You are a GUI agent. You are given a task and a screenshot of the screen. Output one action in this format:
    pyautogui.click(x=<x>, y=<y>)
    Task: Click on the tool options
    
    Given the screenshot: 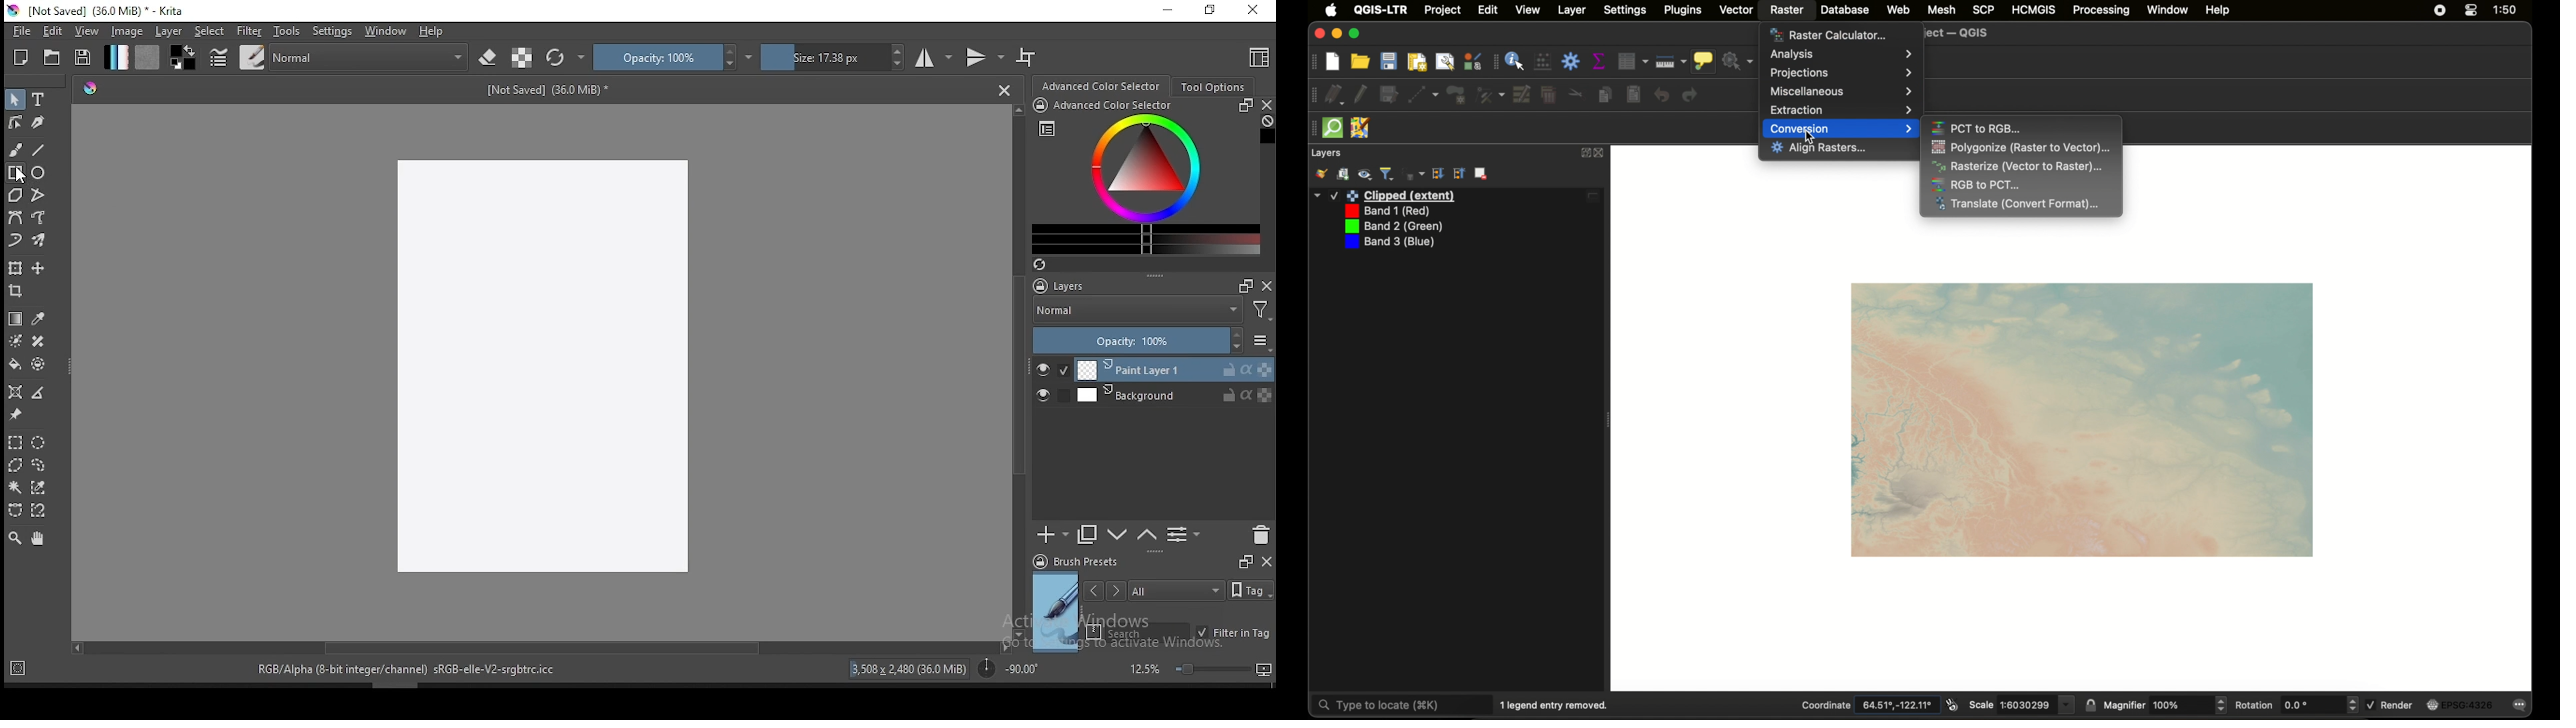 What is the action you would take?
    pyautogui.click(x=1214, y=87)
    